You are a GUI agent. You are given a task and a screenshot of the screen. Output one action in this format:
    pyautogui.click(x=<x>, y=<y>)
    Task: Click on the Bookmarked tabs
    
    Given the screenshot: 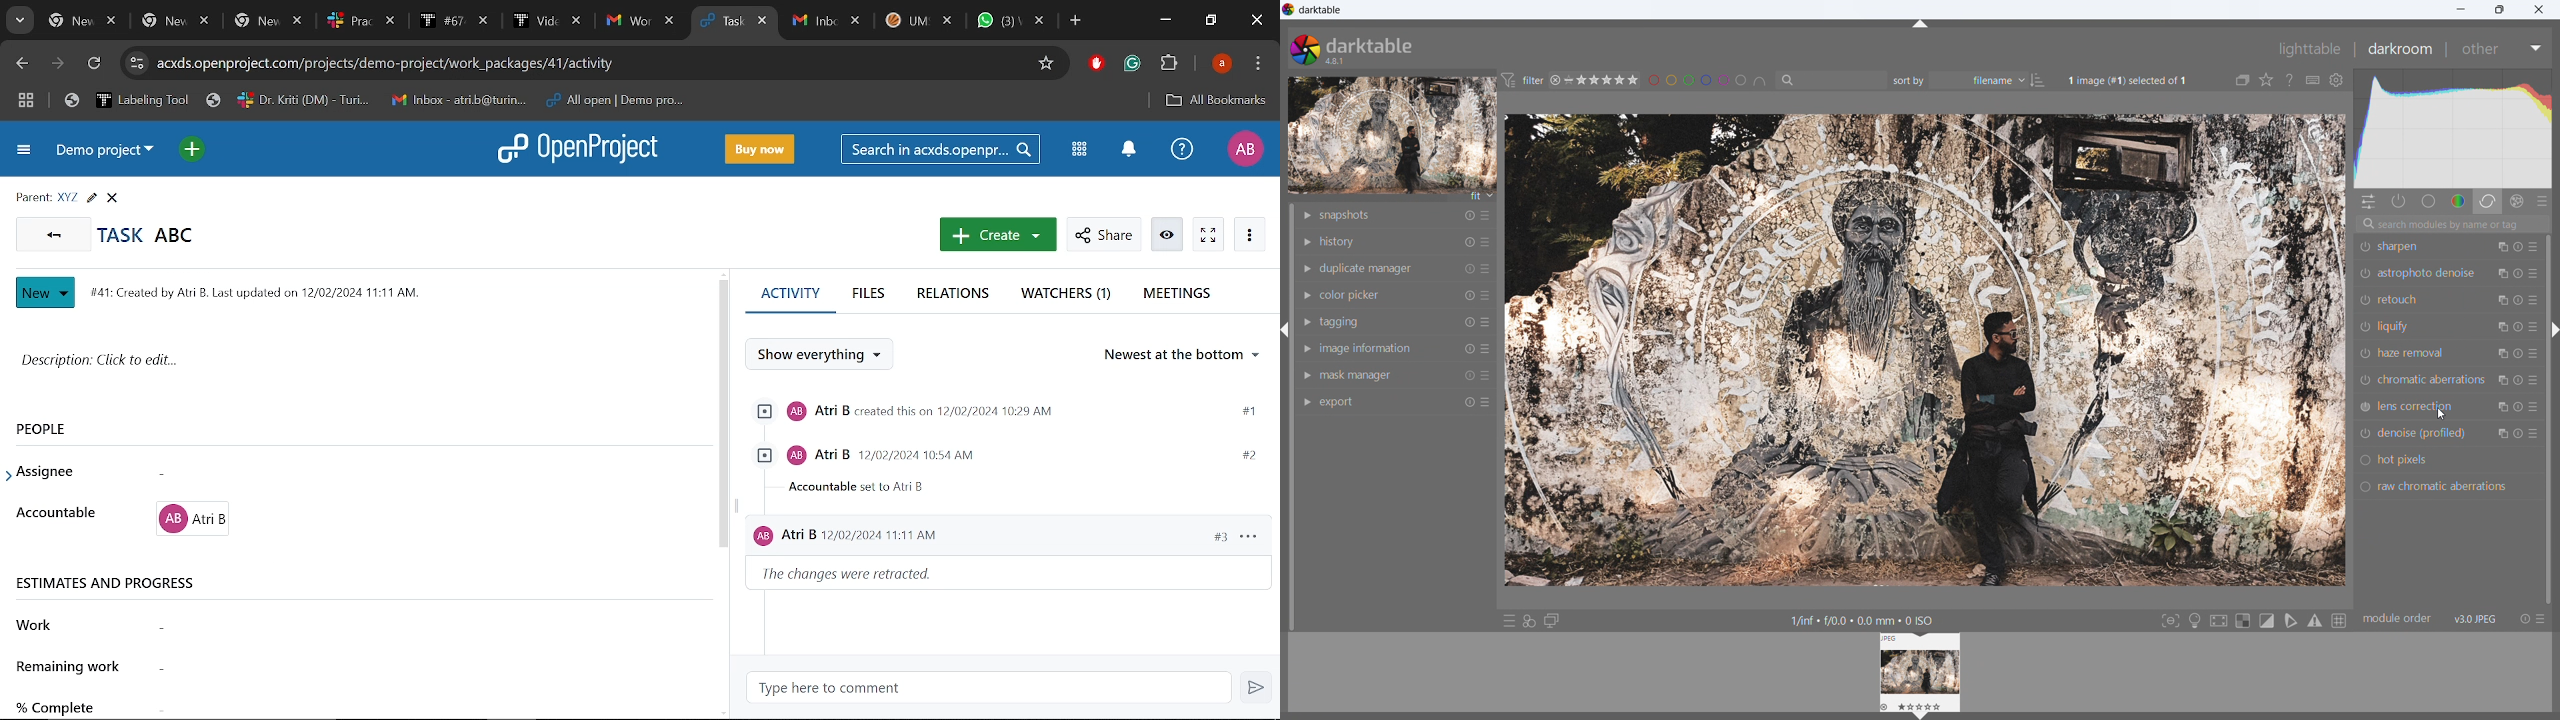 What is the action you would take?
    pyautogui.click(x=388, y=100)
    